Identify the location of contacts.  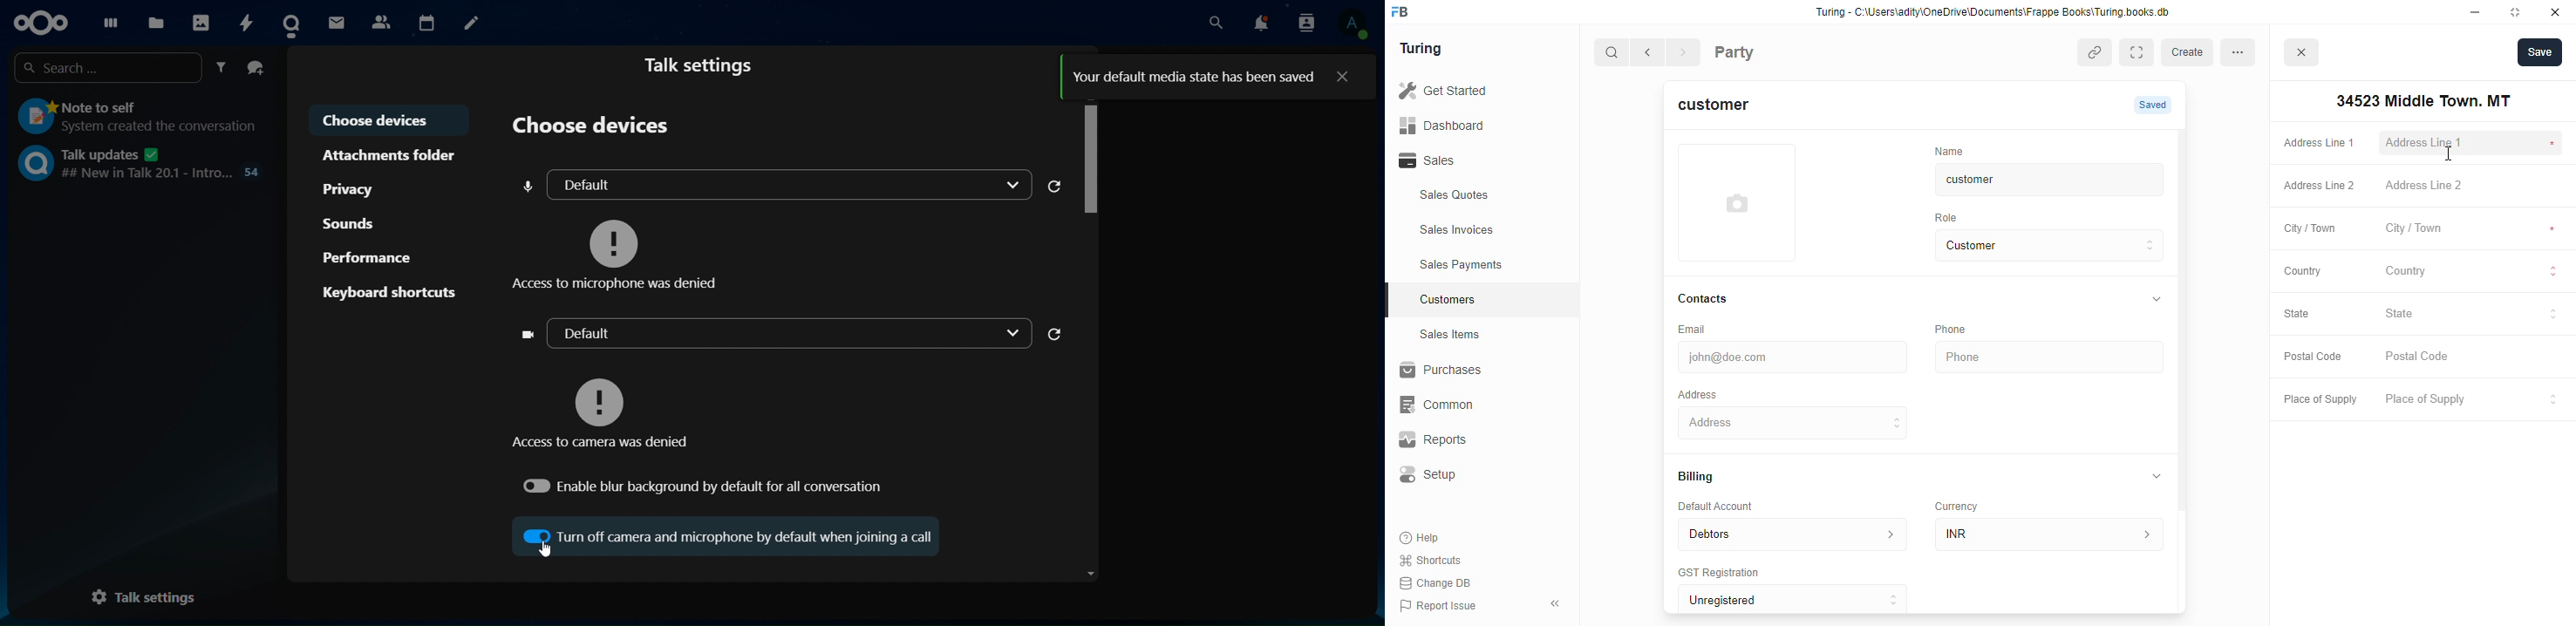
(382, 21).